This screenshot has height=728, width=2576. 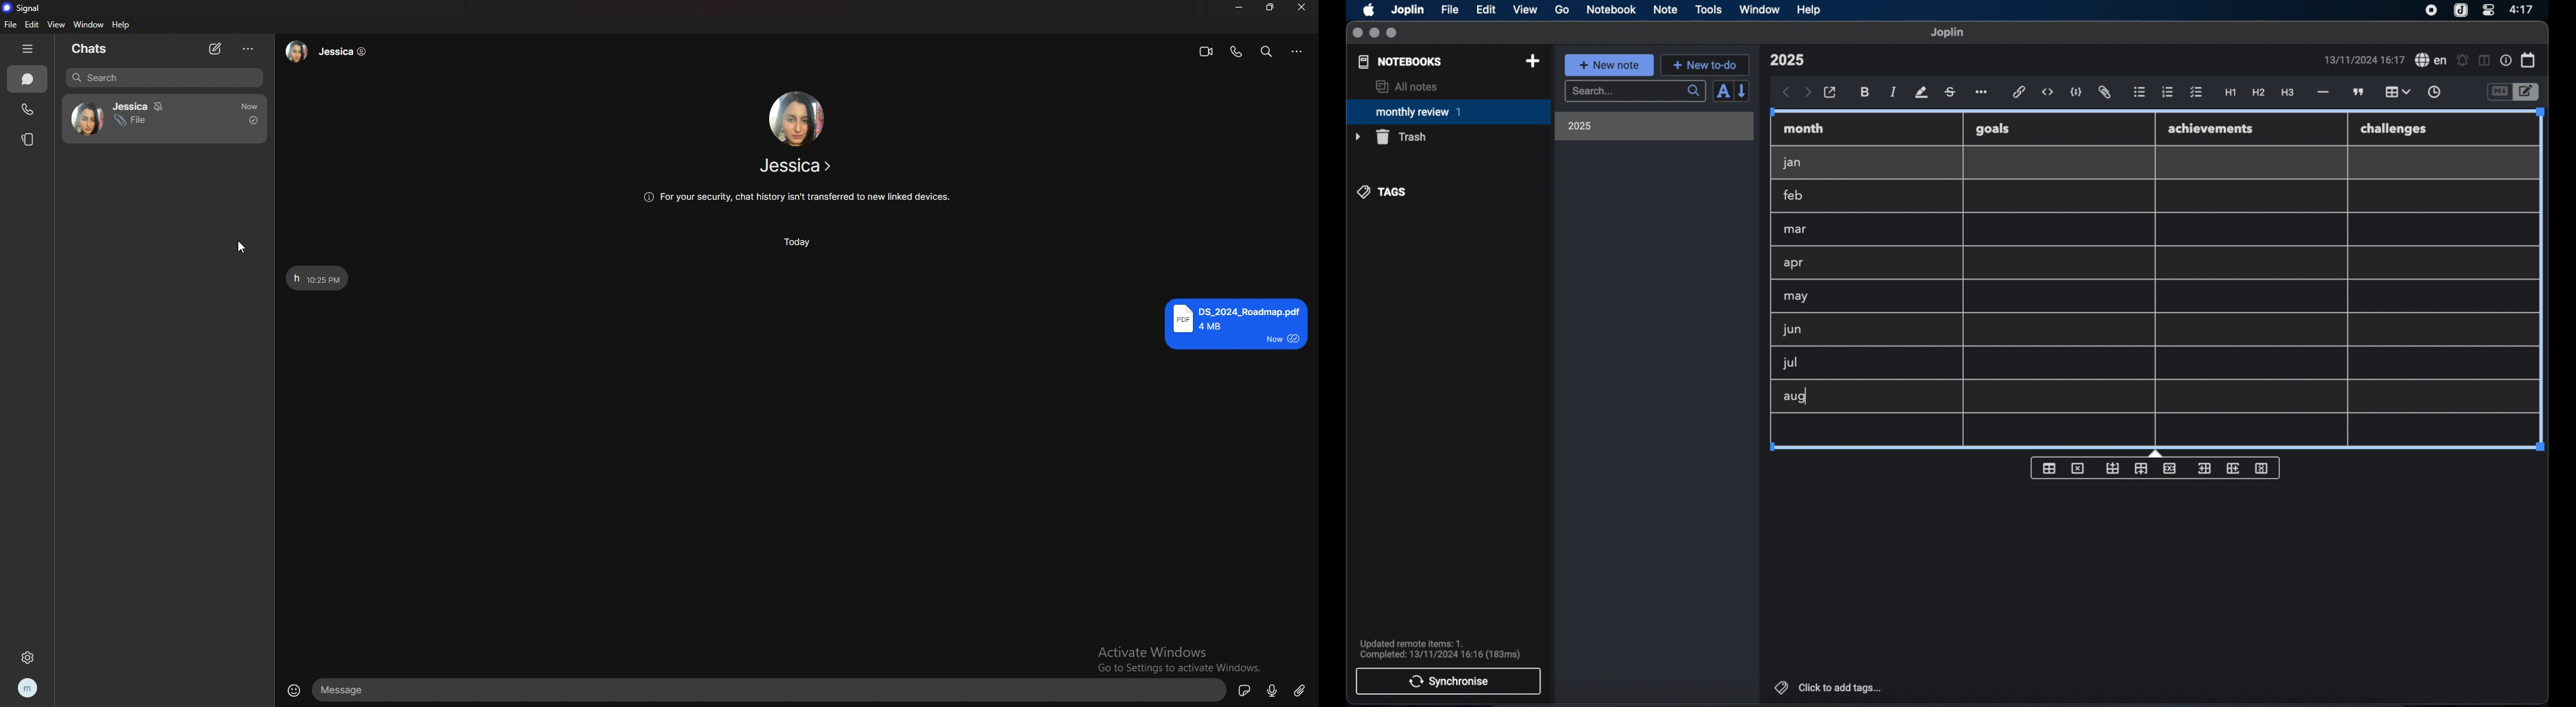 I want to click on tags, so click(x=1383, y=192).